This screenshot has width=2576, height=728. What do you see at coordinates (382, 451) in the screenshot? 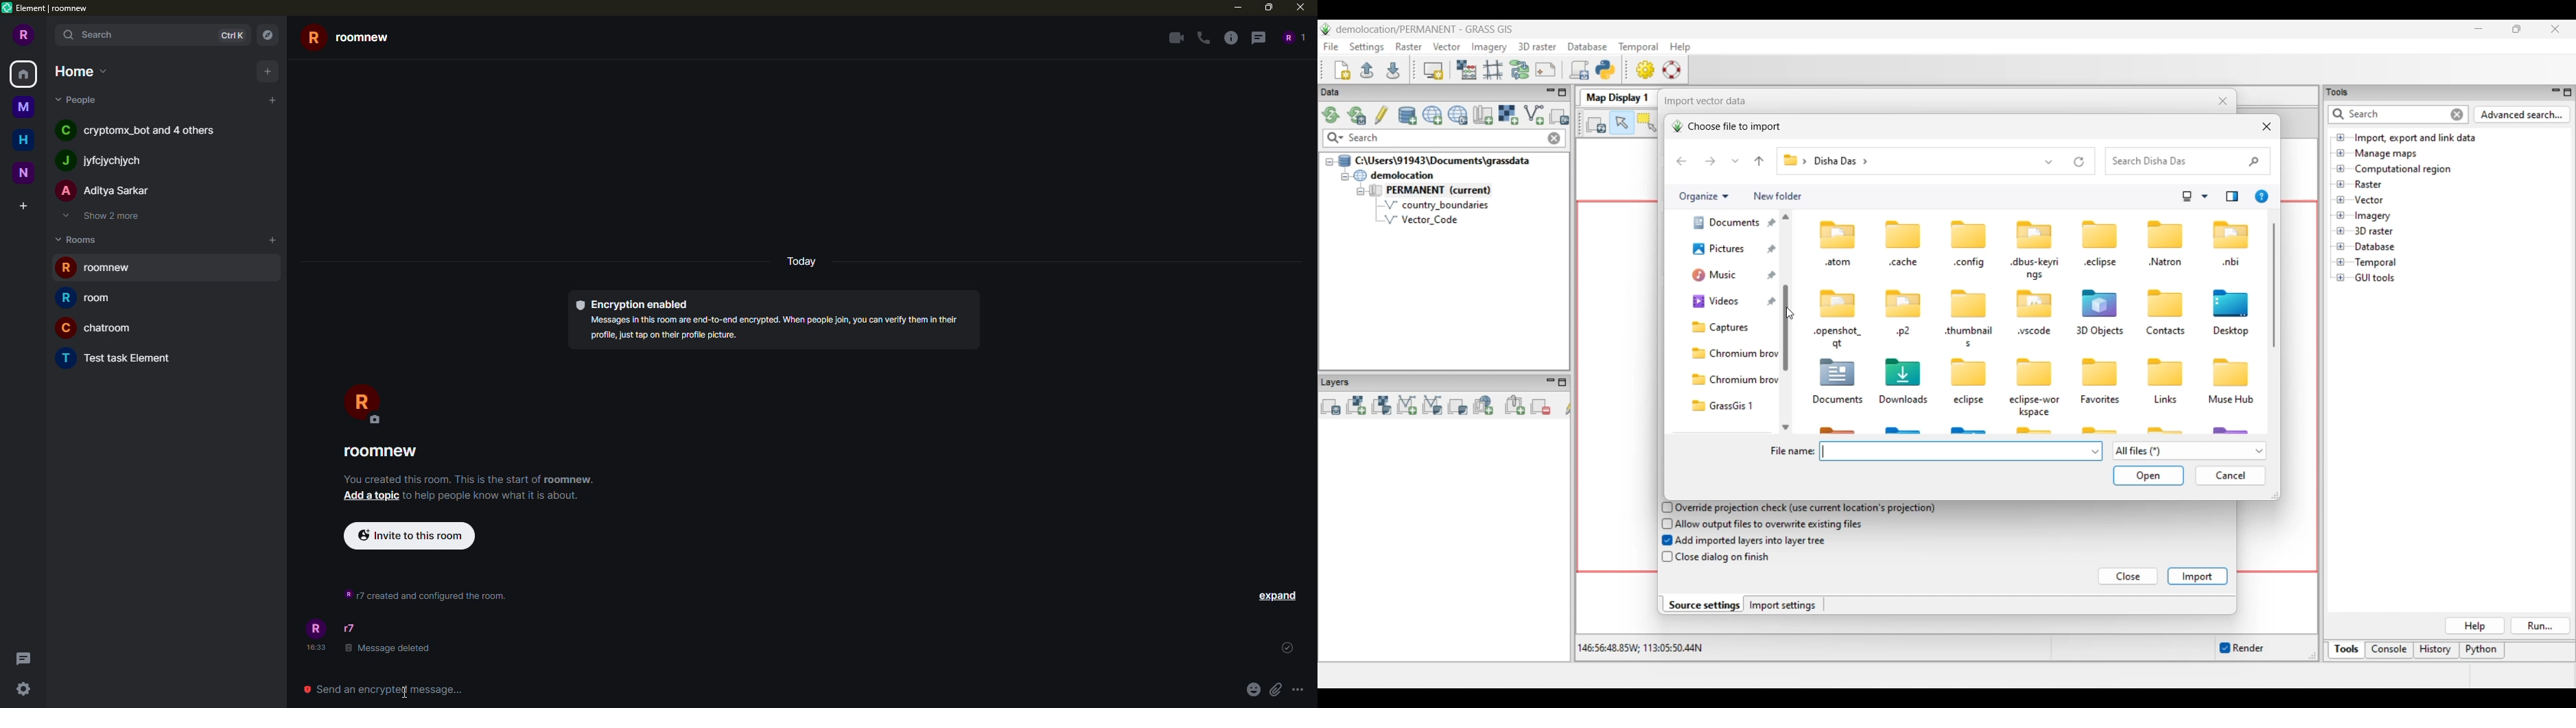
I see `room` at bounding box center [382, 451].